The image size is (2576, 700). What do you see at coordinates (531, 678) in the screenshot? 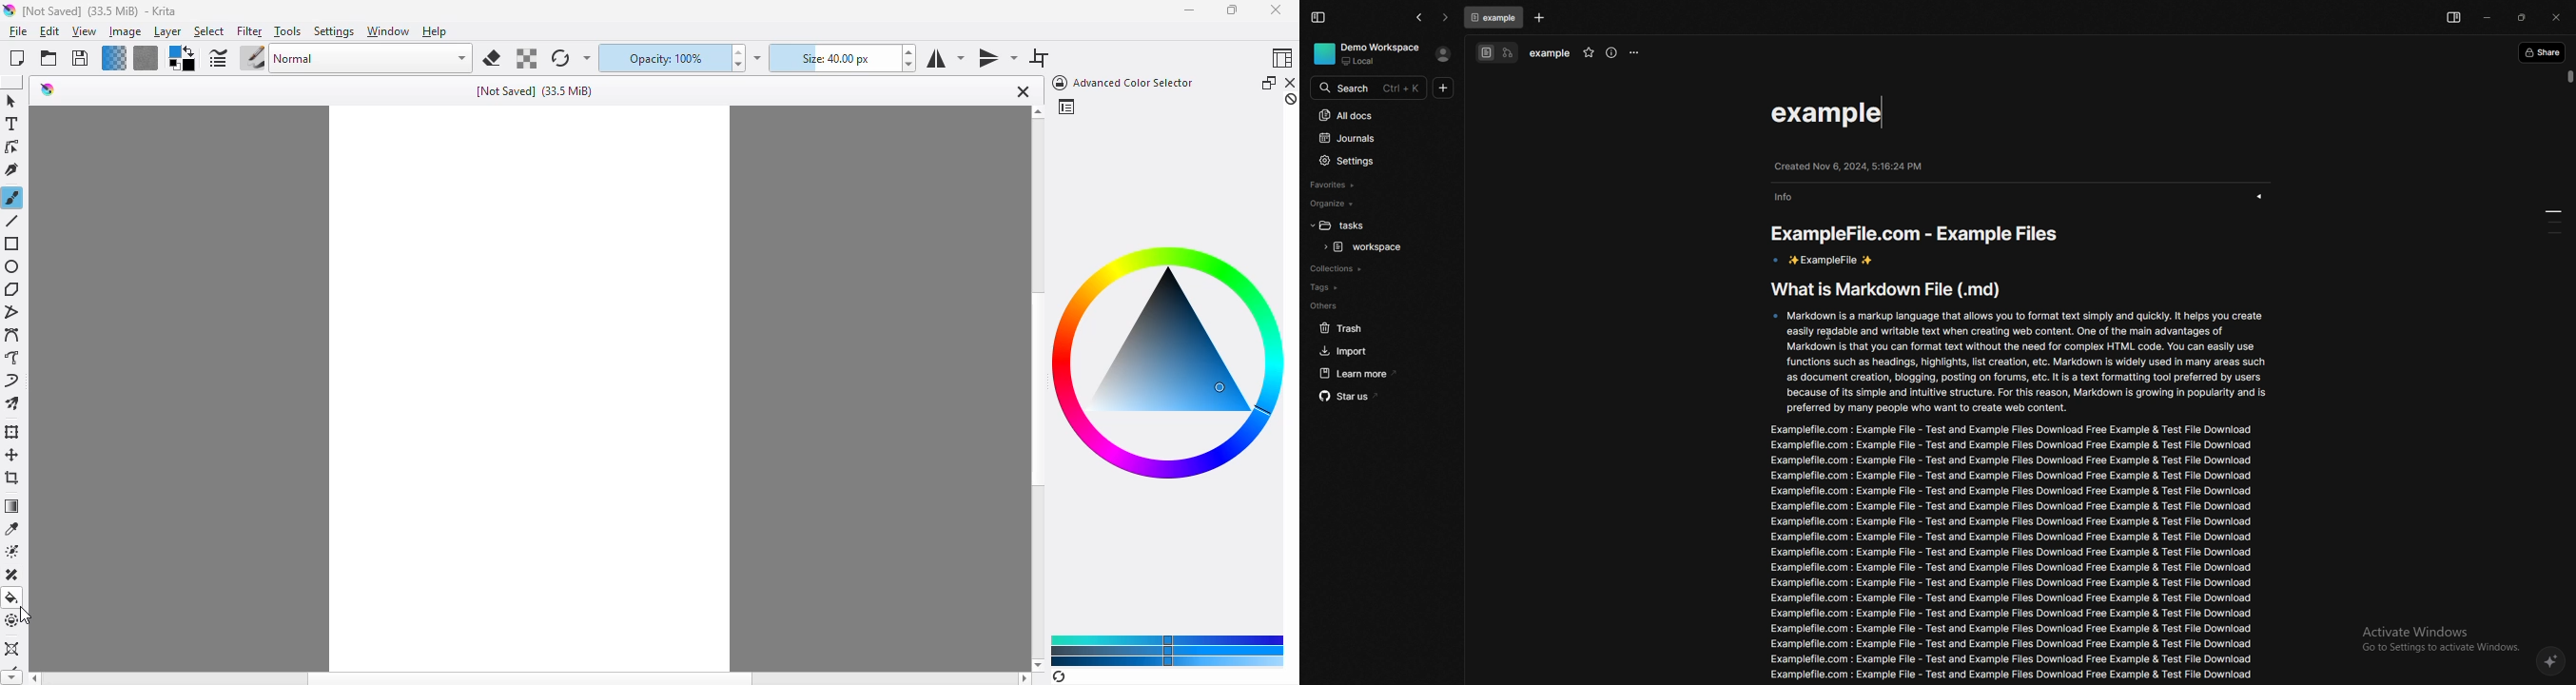
I see `horizontal scroll bar` at bounding box center [531, 678].